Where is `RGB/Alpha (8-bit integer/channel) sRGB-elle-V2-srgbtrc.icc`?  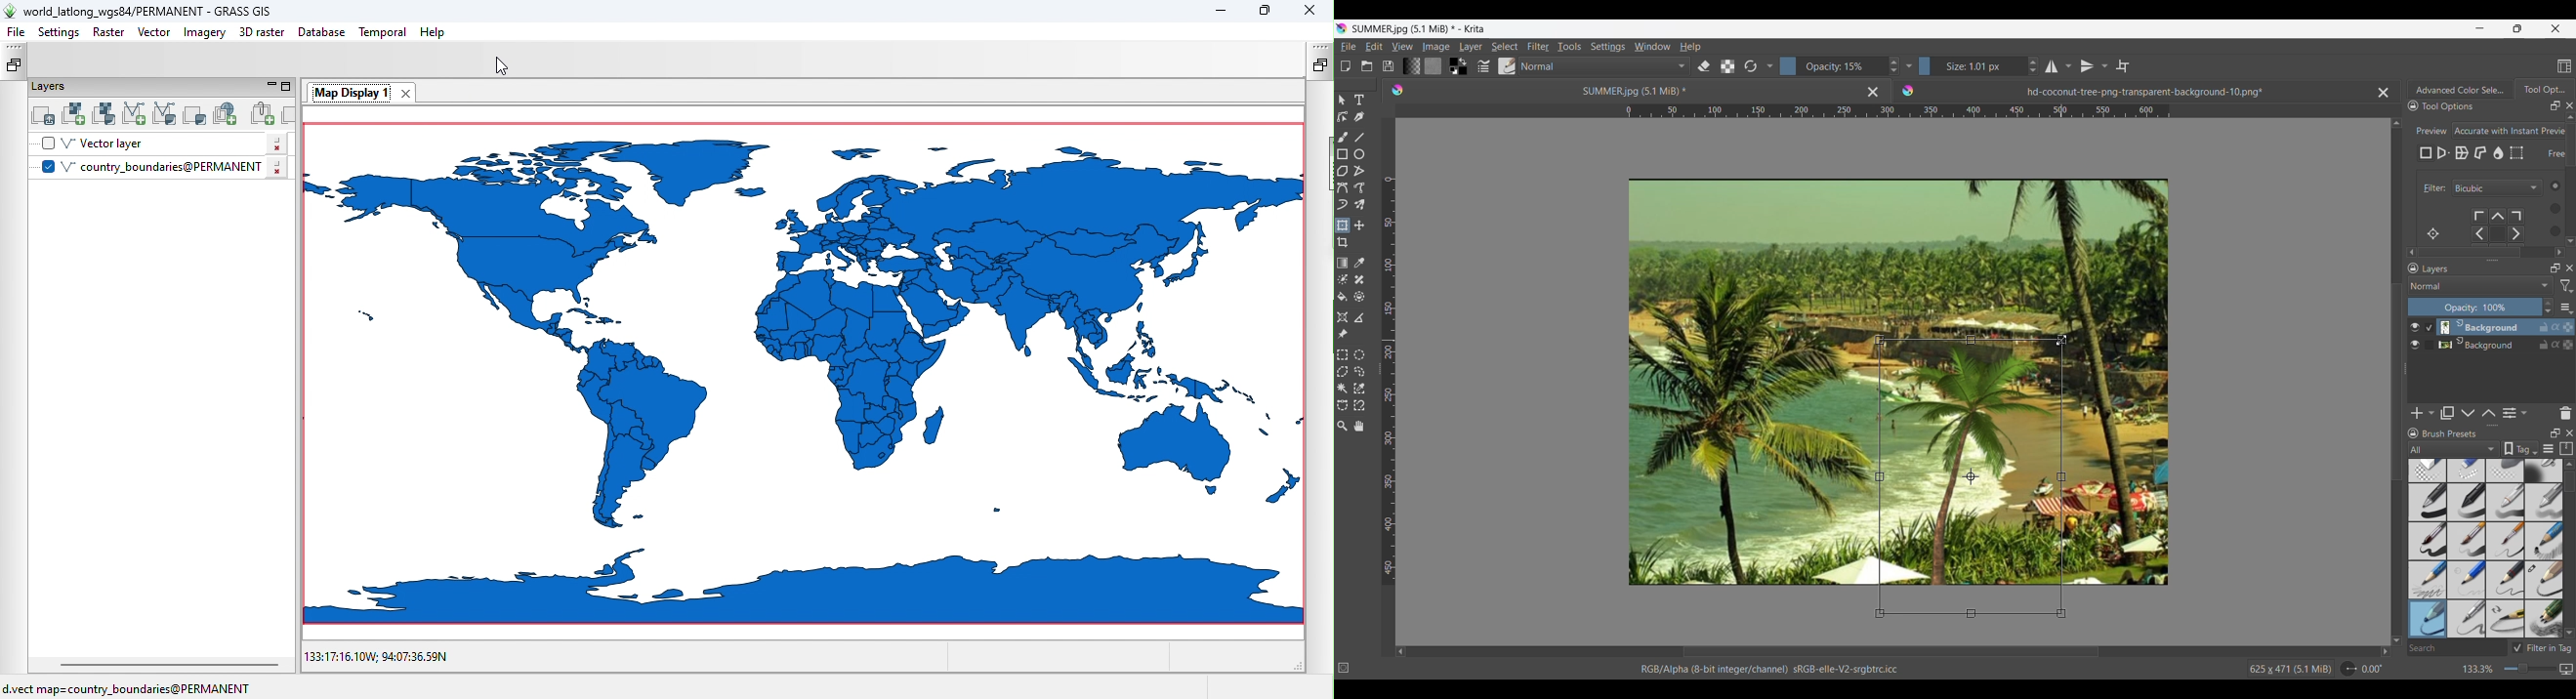 RGB/Alpha (8-bit integer/channel) sRGB-elle-V2-srgbtrc.icc is located at coordinates (1776, 669).